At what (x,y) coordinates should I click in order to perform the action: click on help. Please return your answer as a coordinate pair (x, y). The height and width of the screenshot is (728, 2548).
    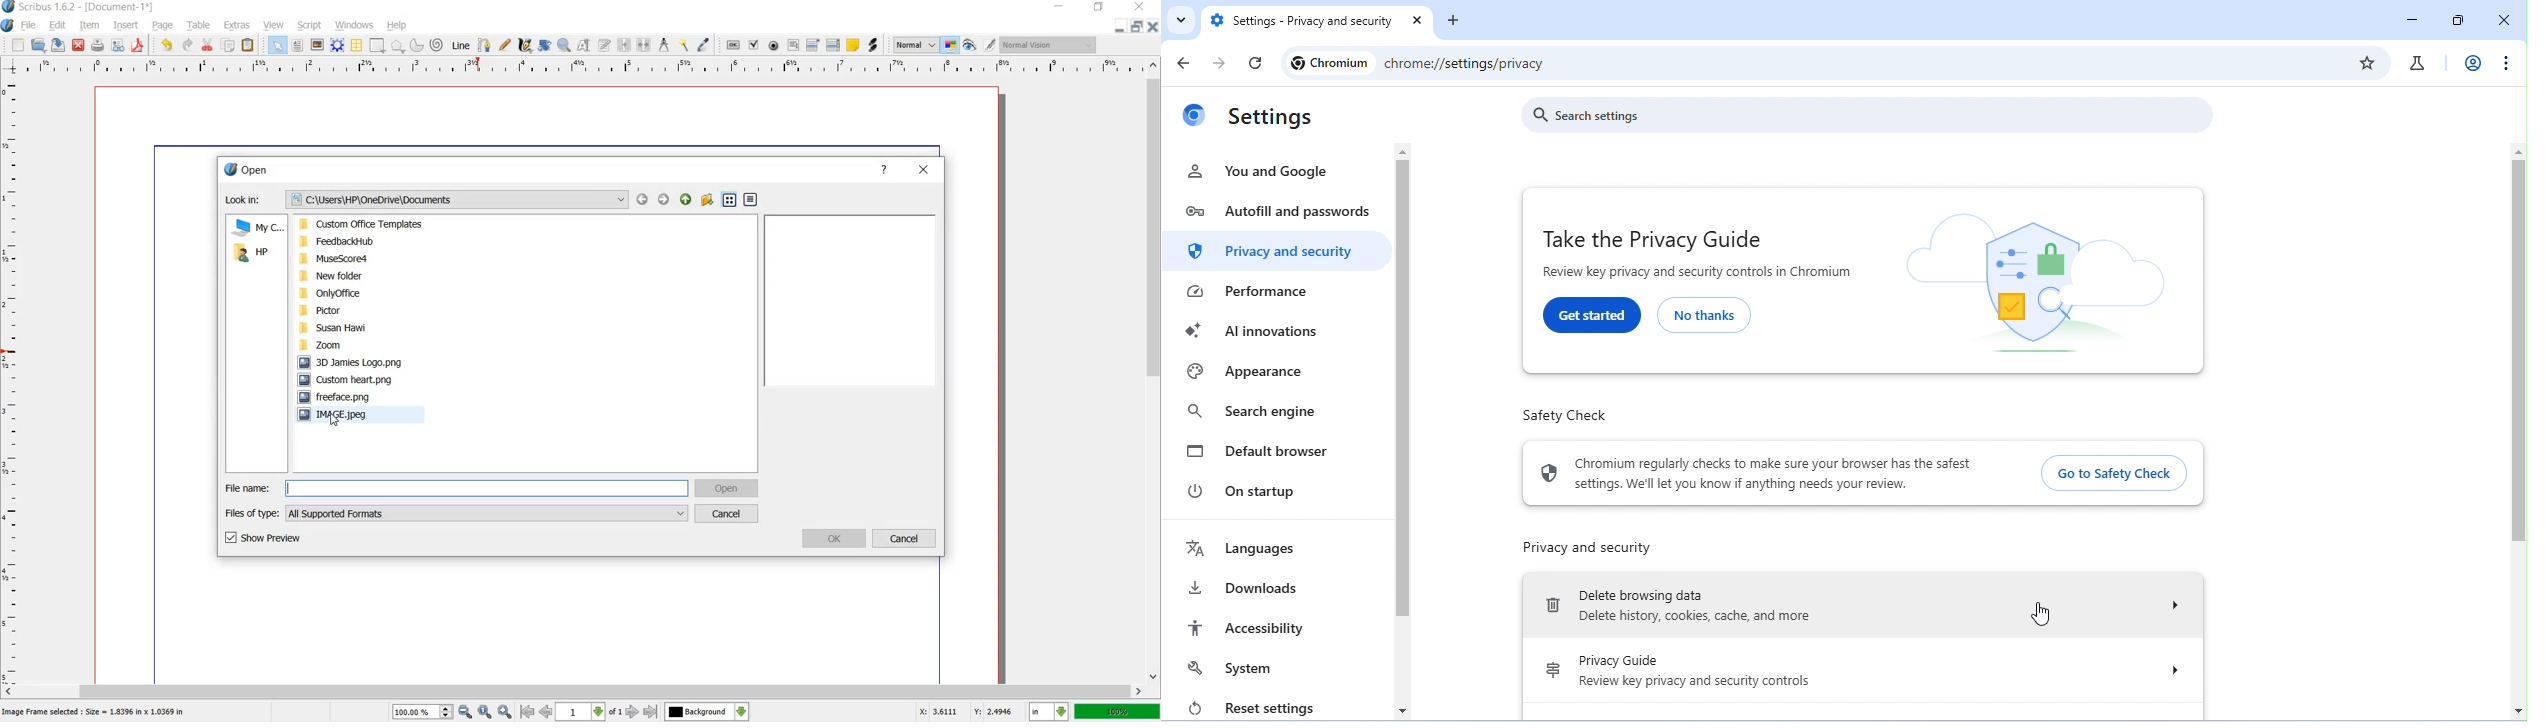
    Looking at the image, I should click on (886, 169).